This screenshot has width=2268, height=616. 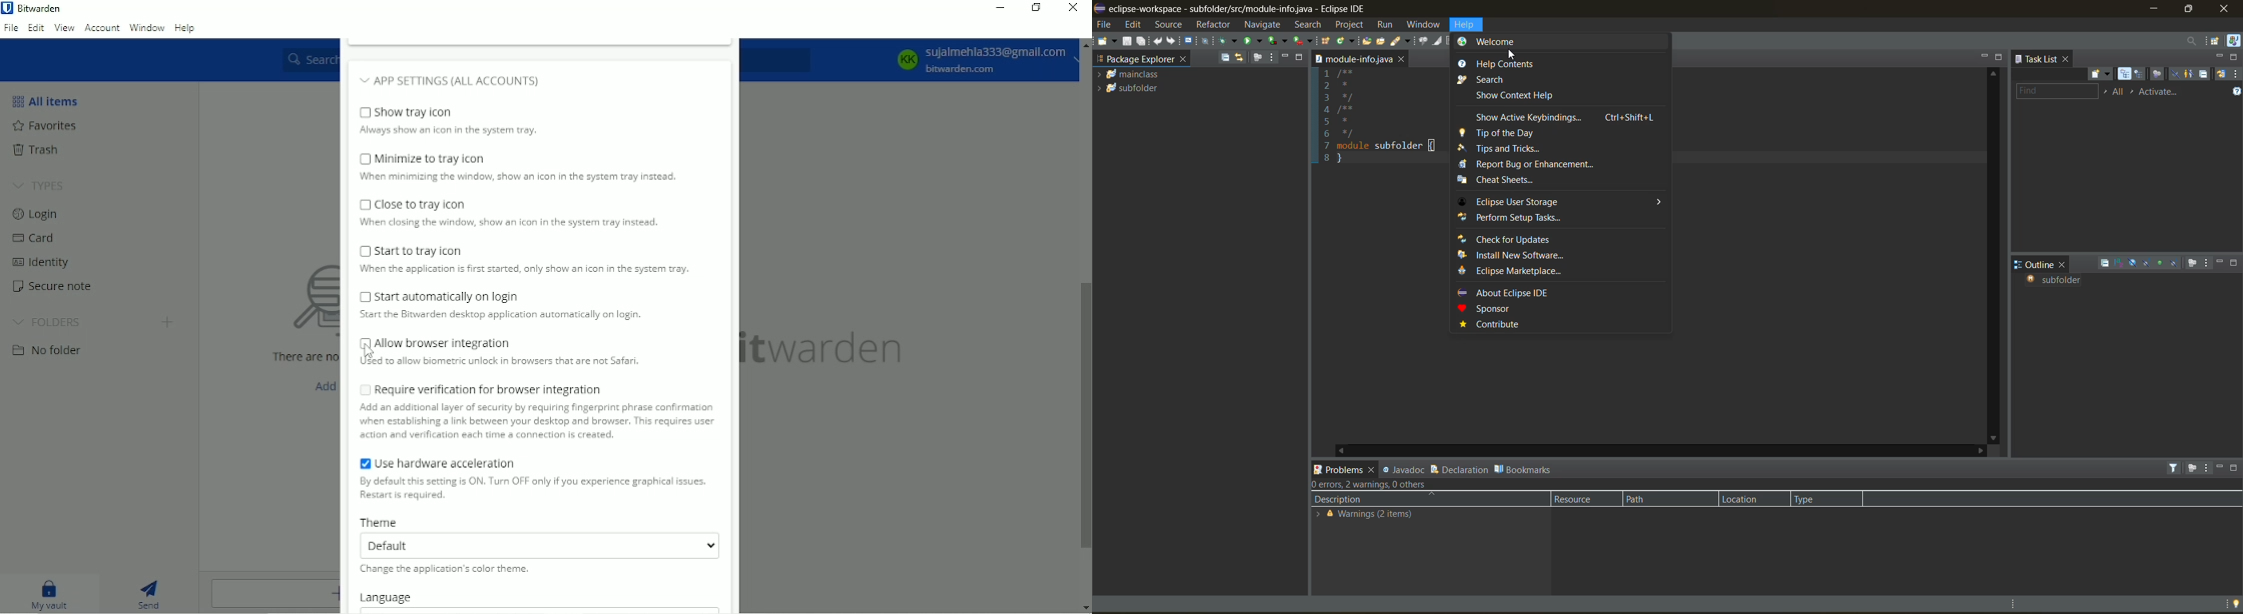 I want to click on sponsor, so click(x=1500, y=309).